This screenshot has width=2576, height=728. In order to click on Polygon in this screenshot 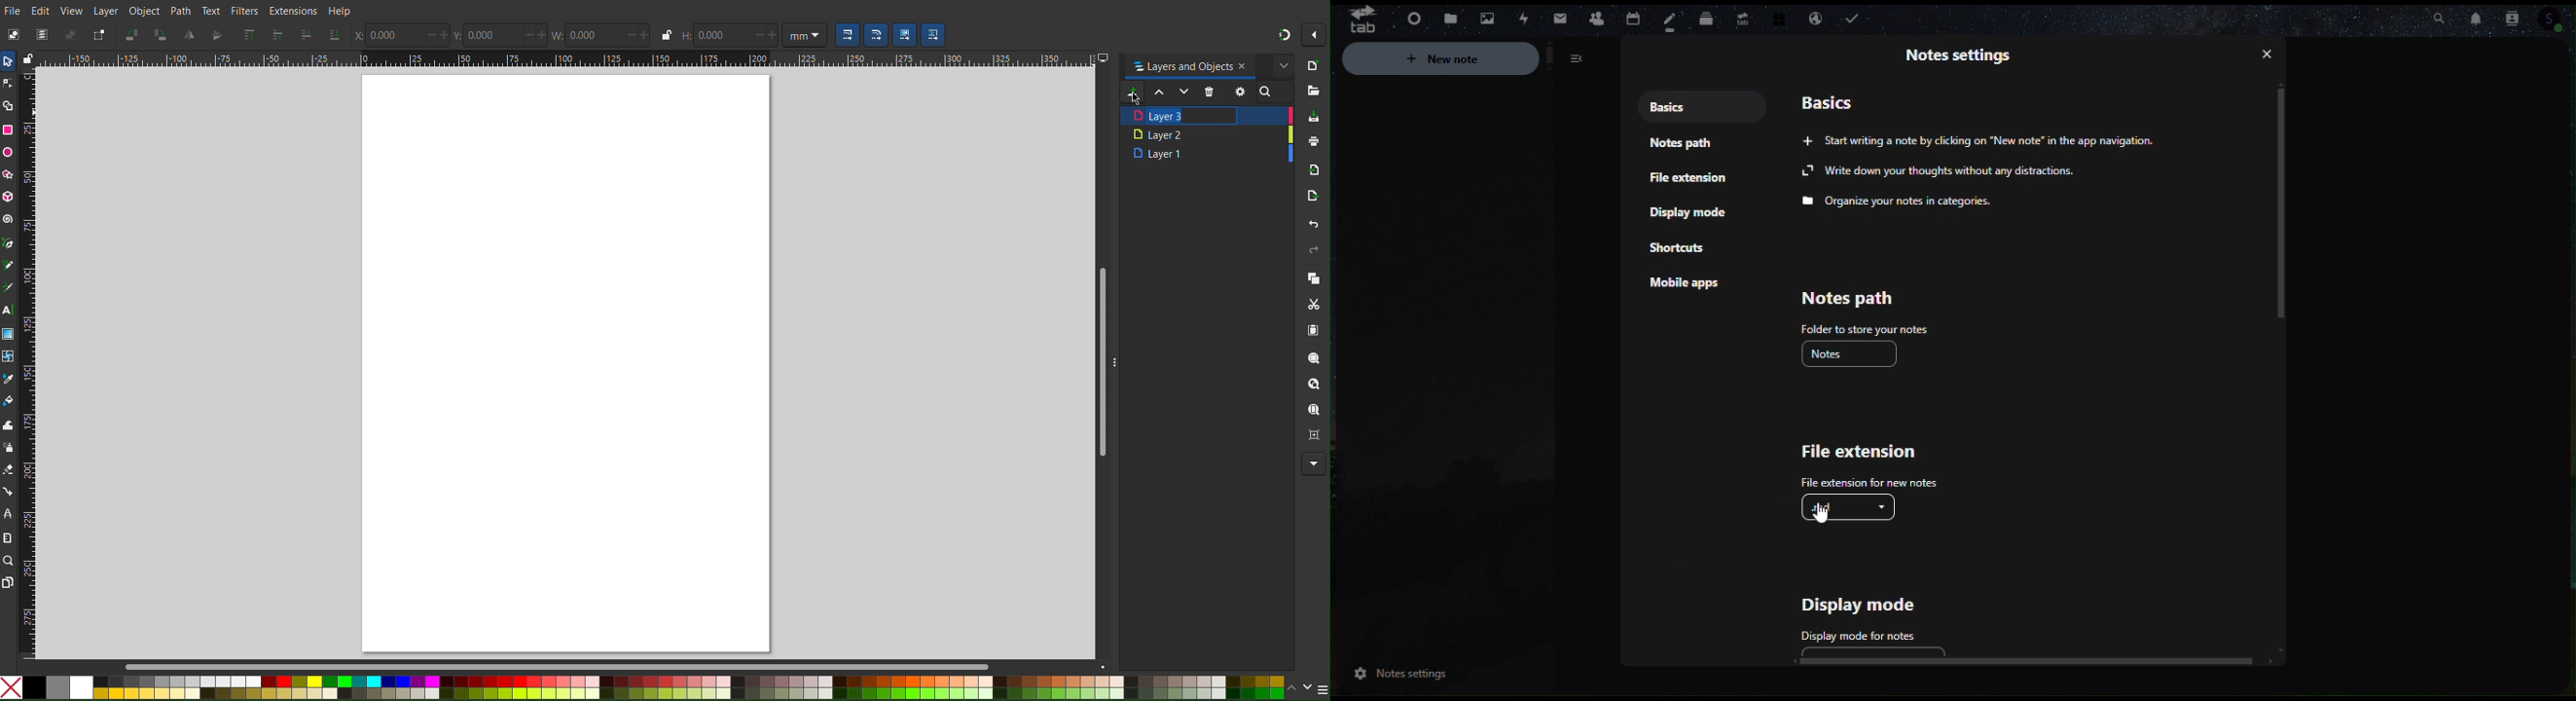, I will do `click(12, 177)`.